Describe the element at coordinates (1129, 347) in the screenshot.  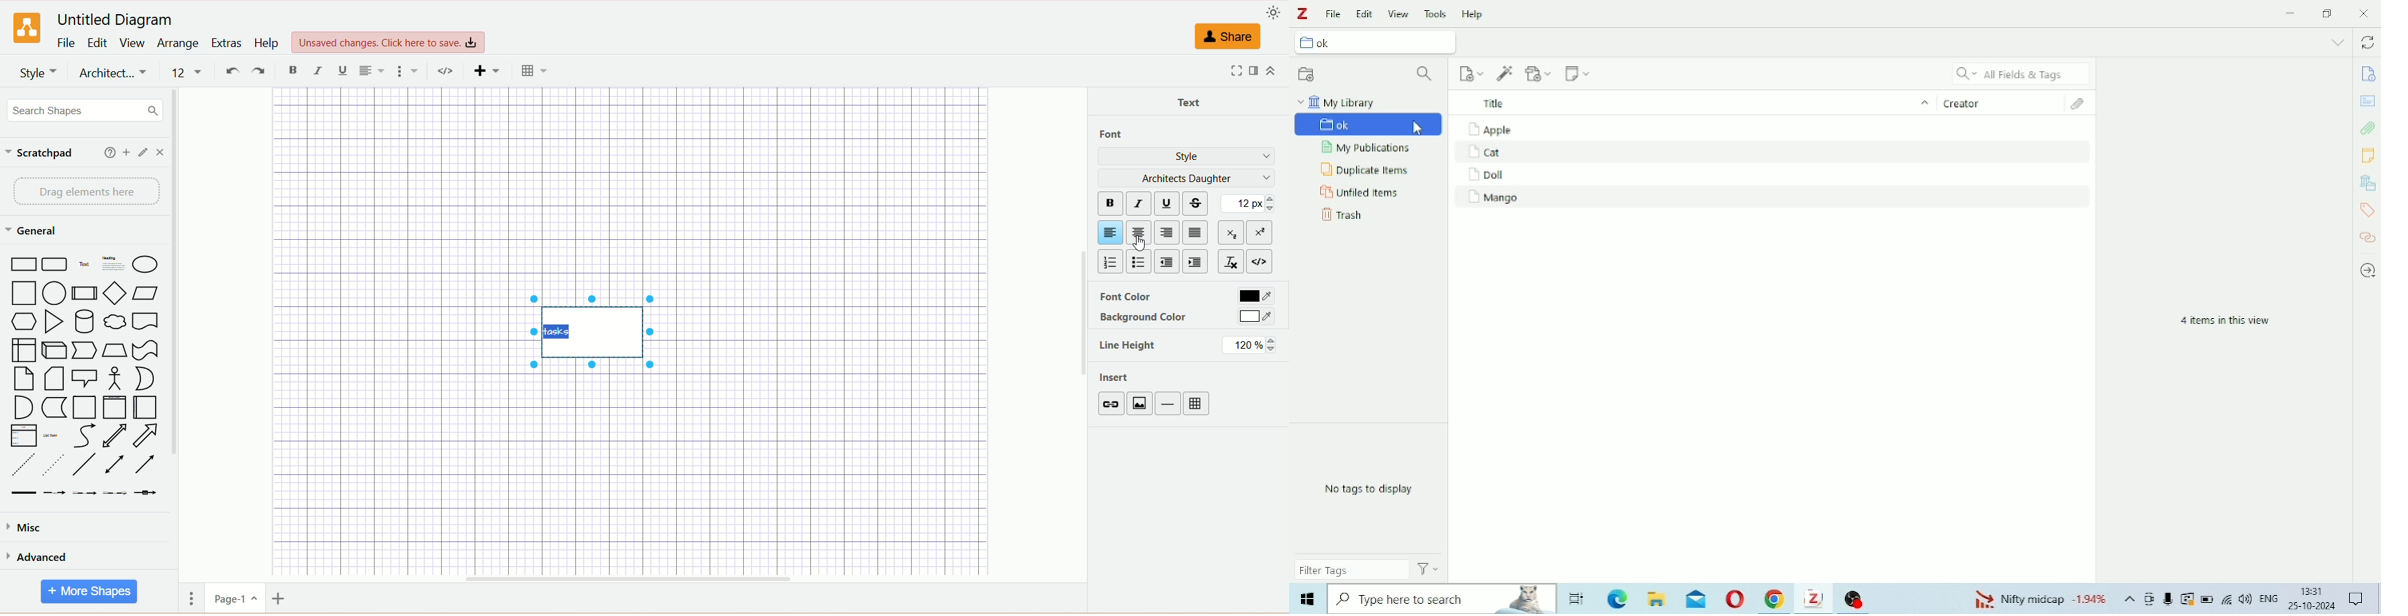
I see `line height` at that location.